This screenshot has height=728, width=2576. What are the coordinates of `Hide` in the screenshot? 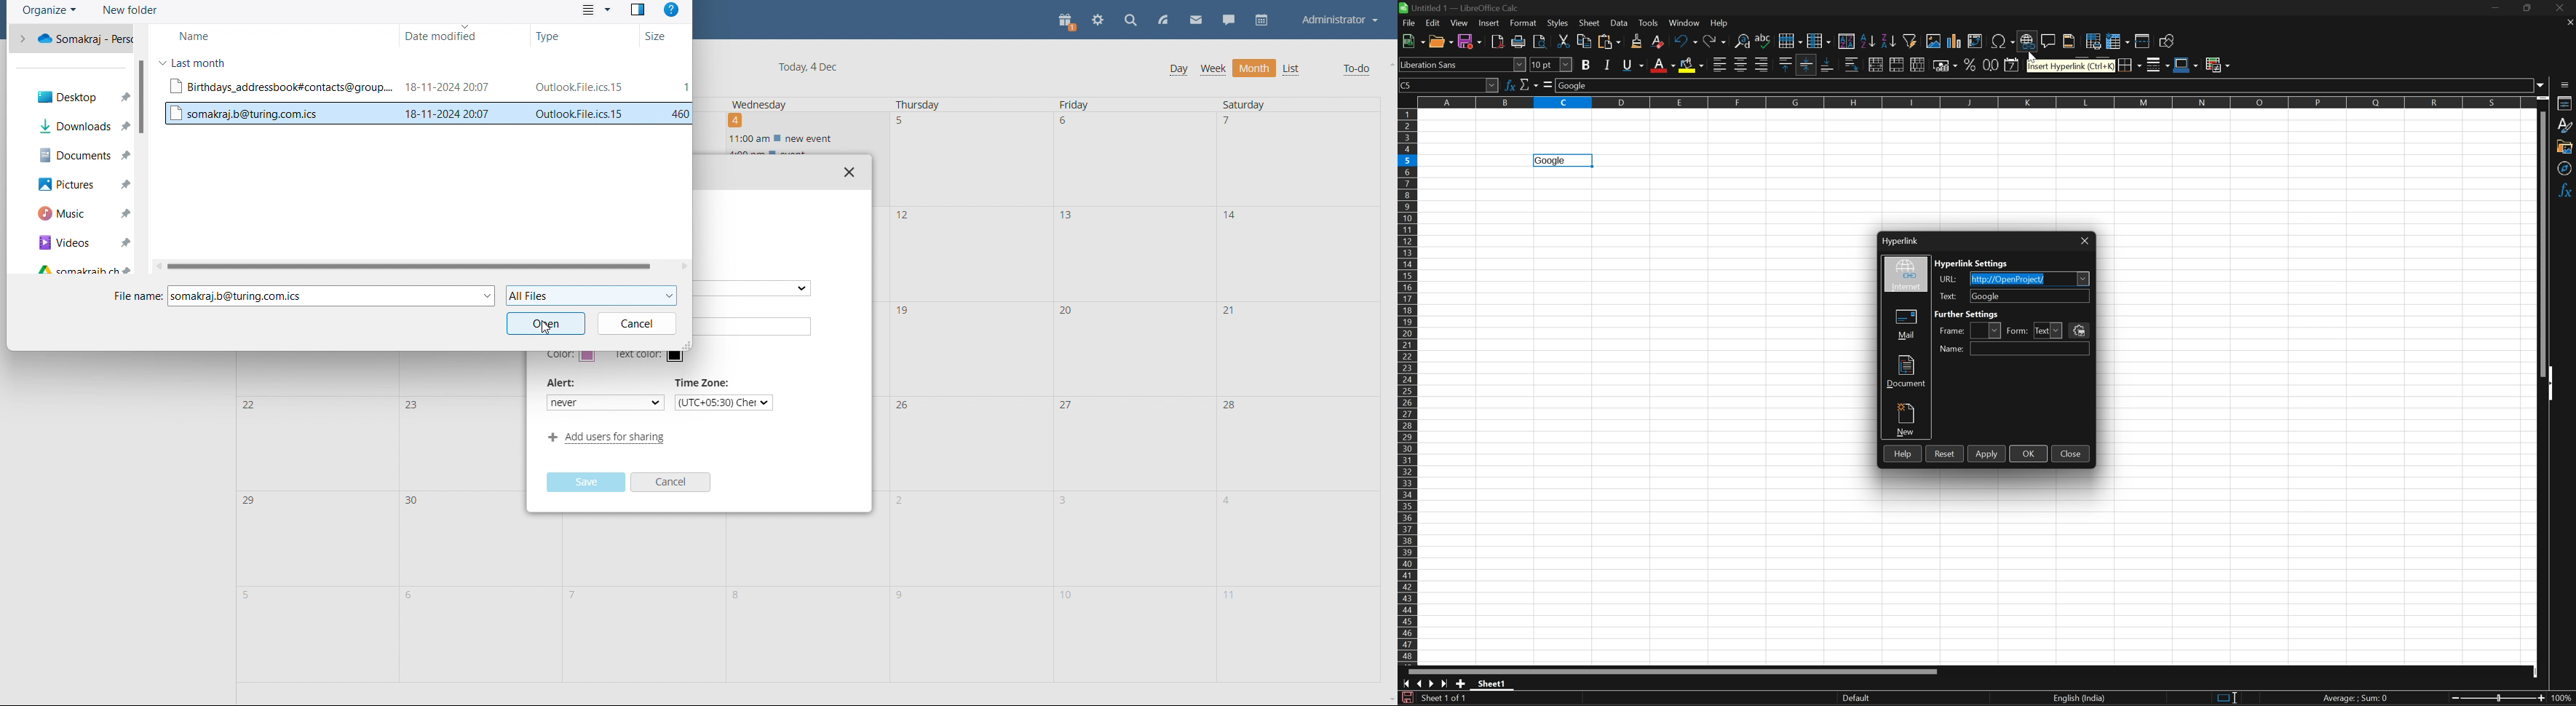 It's located at (2554, 384).